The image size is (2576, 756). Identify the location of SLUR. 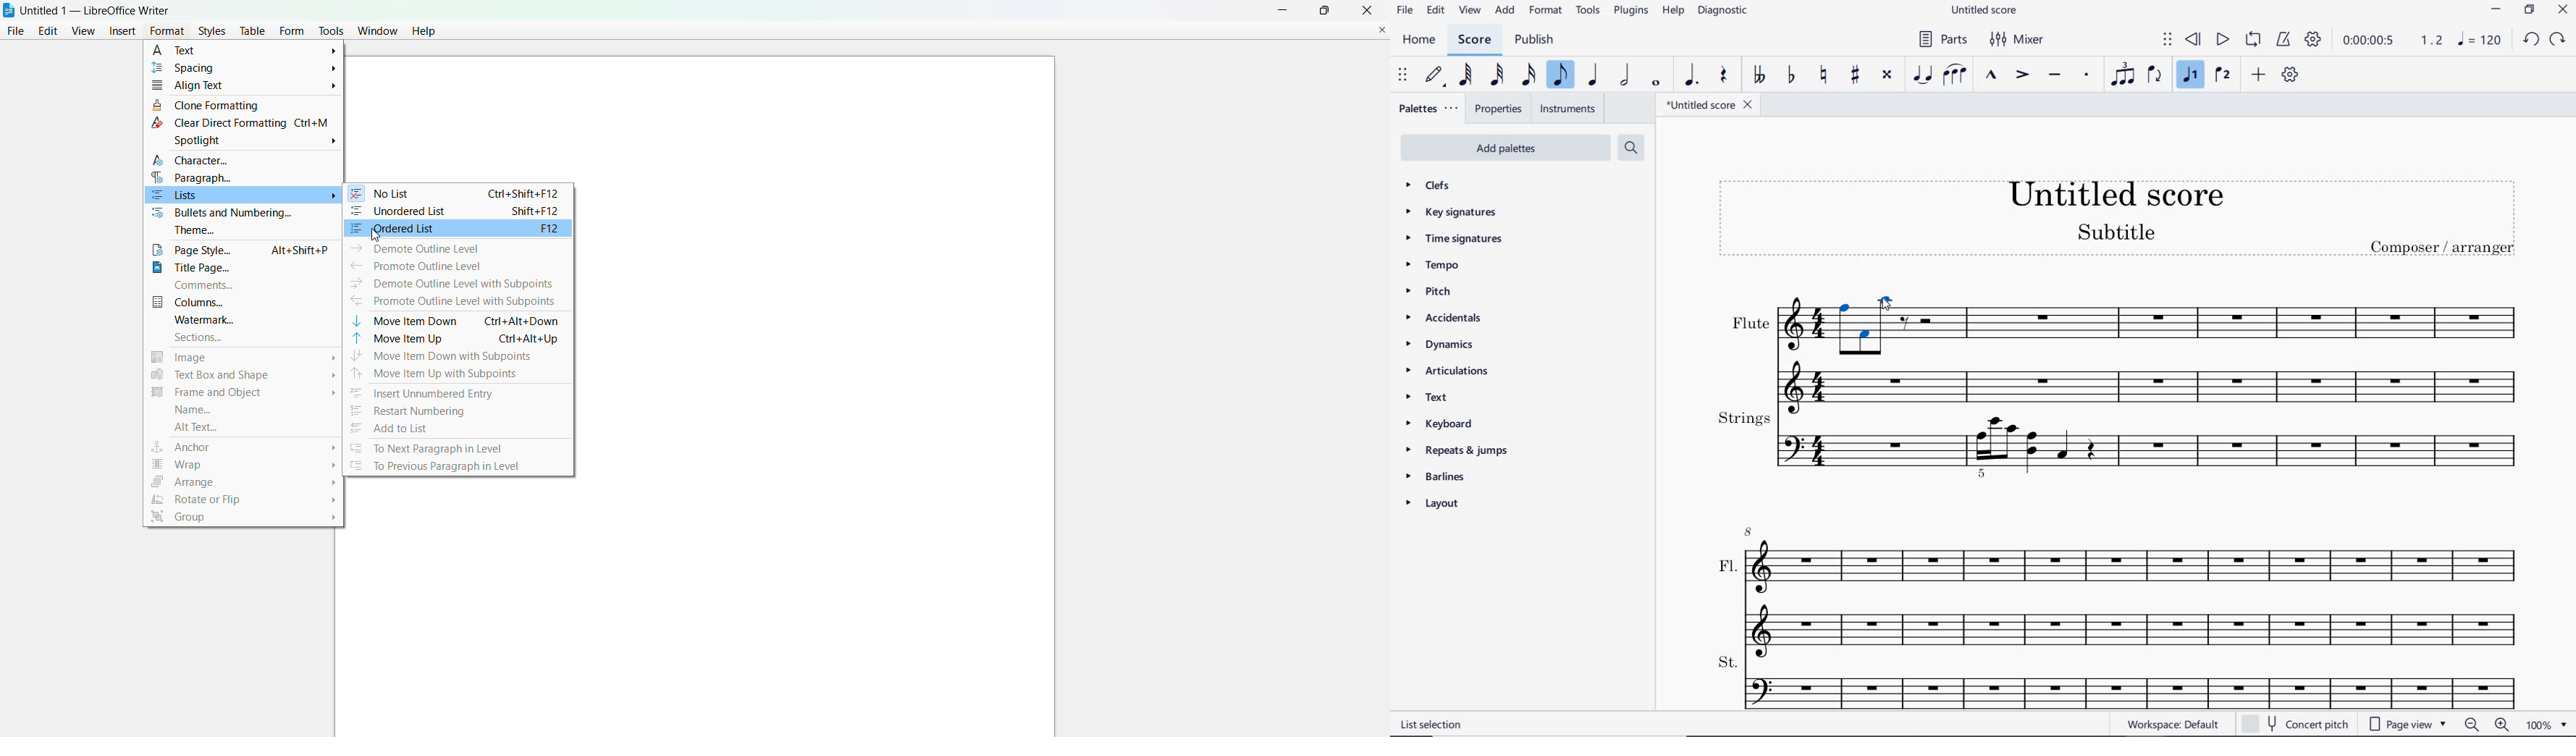
(1955, 76).